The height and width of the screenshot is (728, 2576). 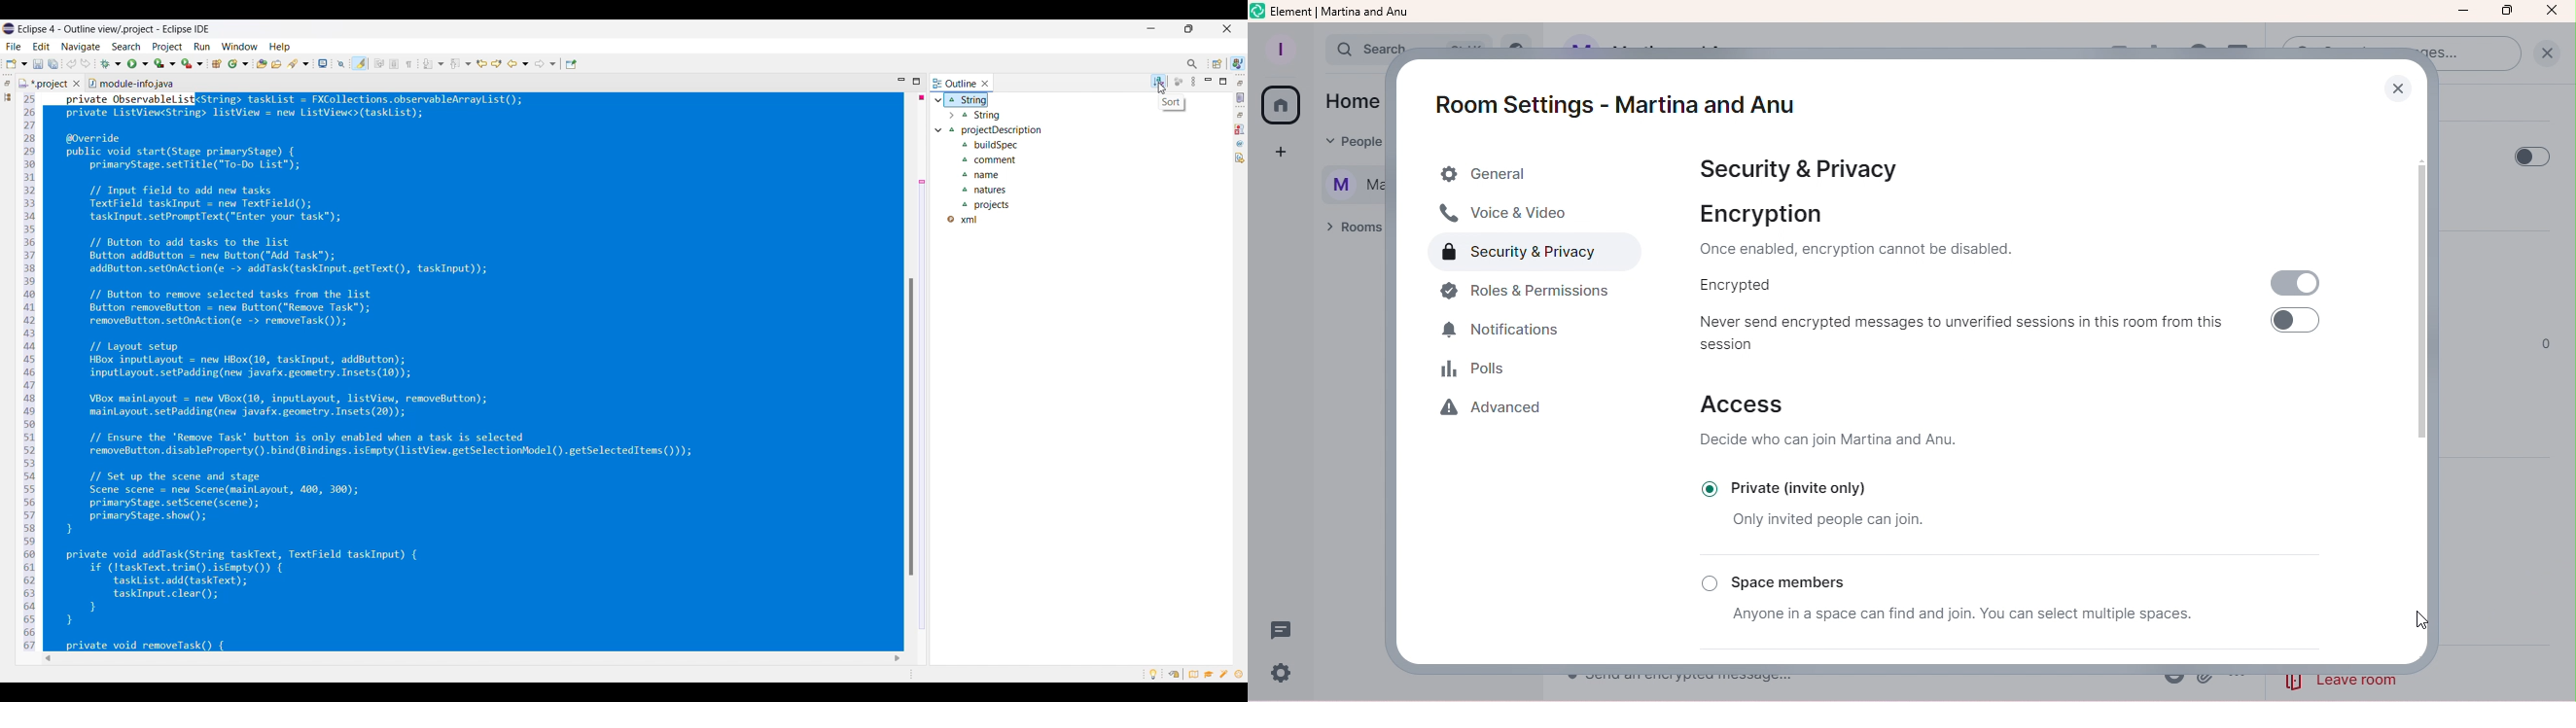 What do you see at coordinates (1534, 294) in the screenshot?
I see `Roles and permissions` at bounding box center [1534, 294].